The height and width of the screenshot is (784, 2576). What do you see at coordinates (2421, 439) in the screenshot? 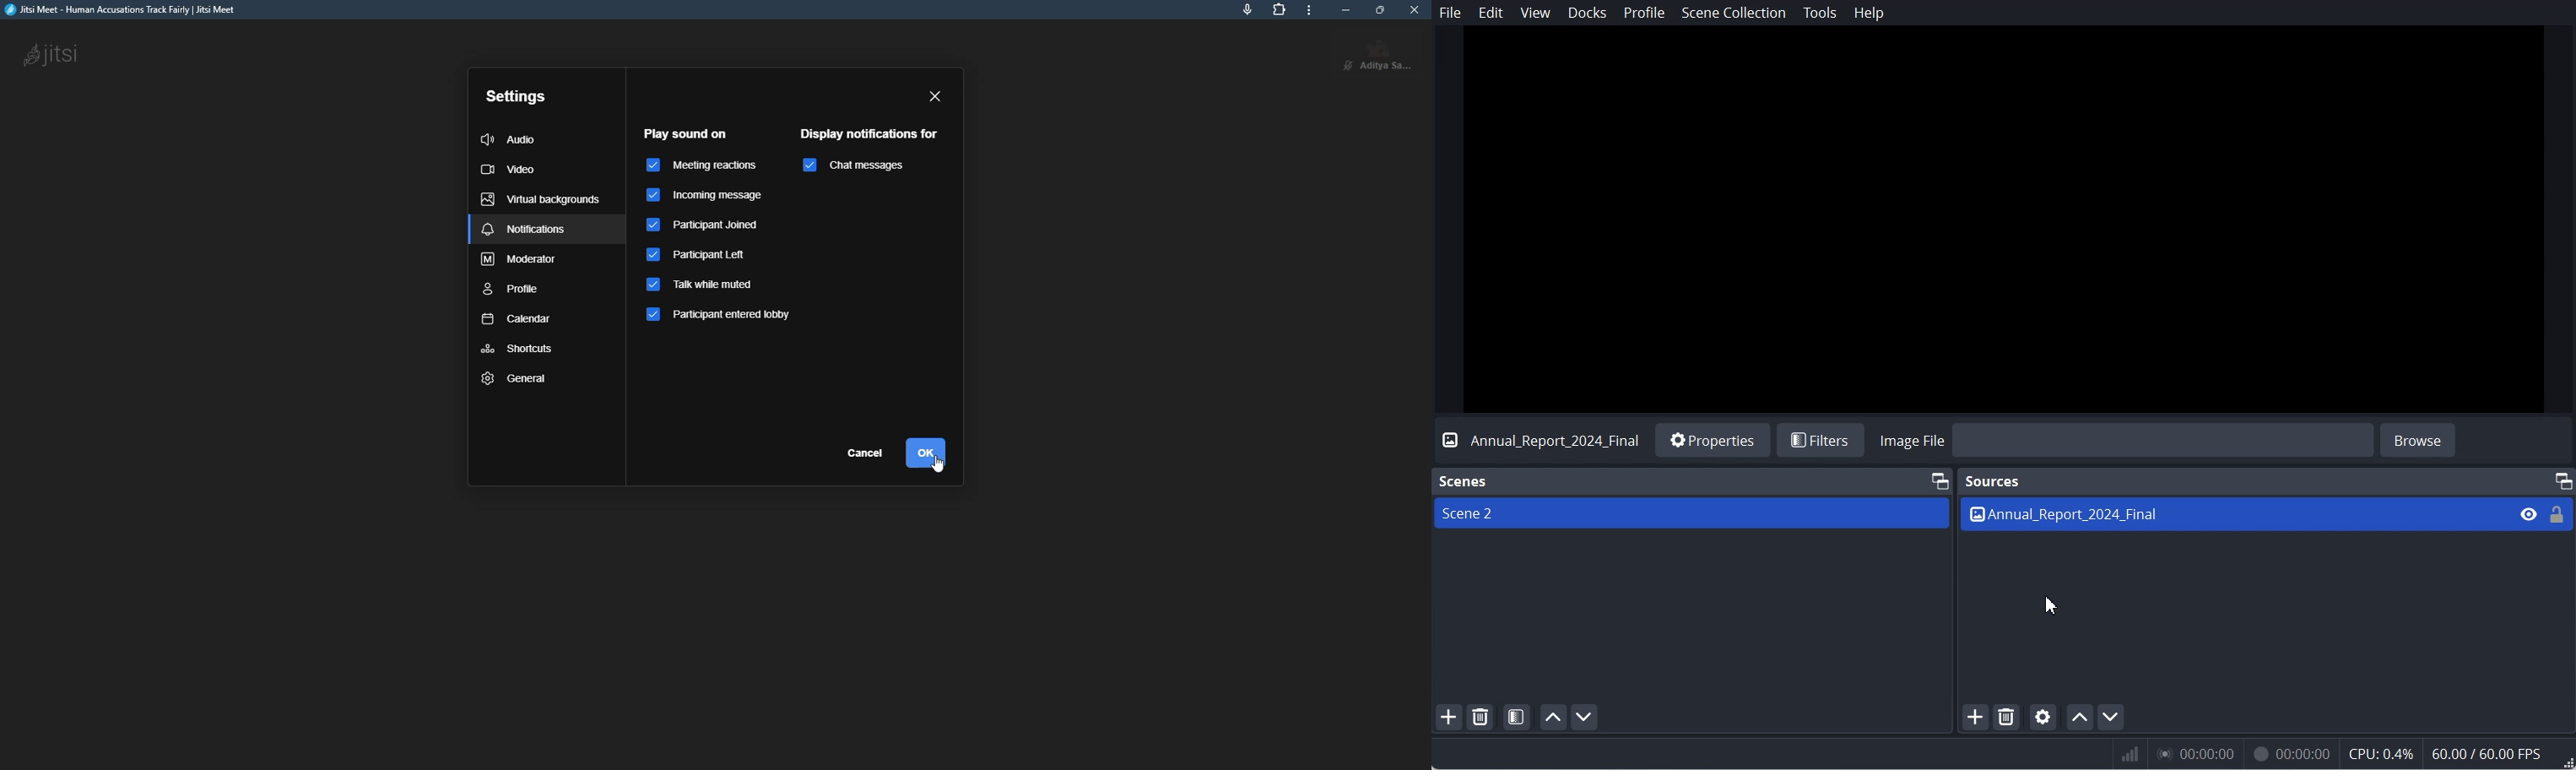
I see `browse` at bounding box center [2421, 439].